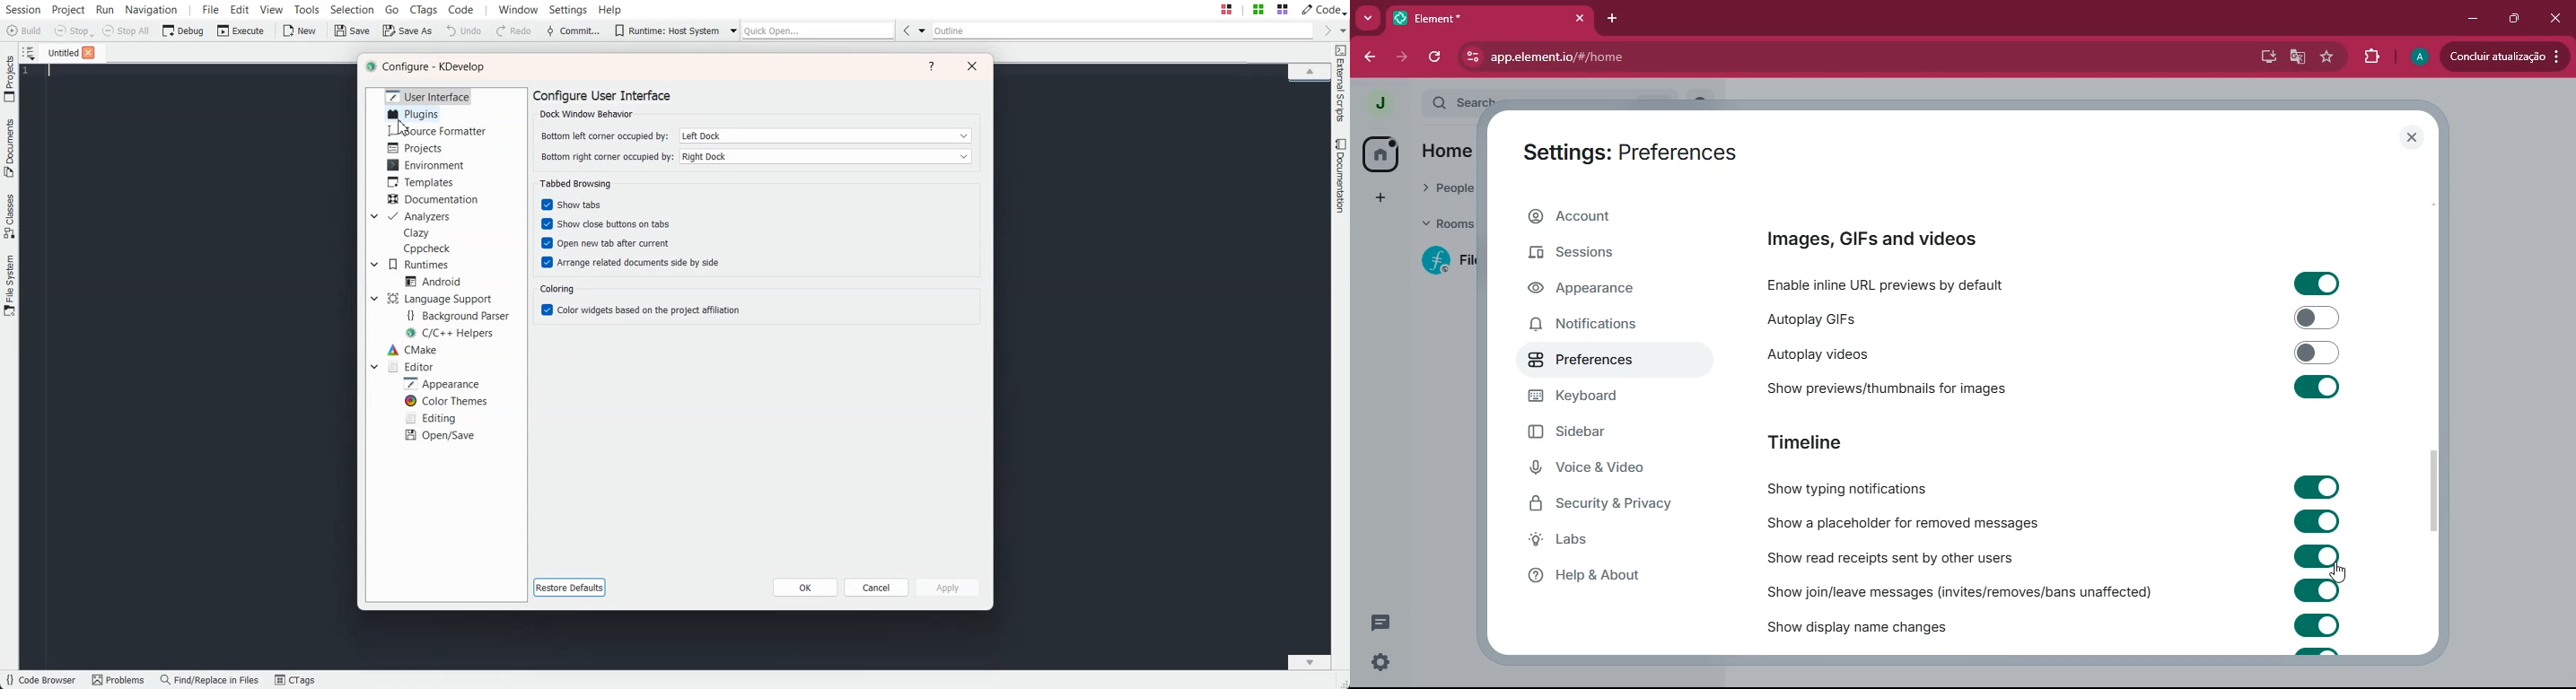 The width and height of the screenshot is (2576, 700). I want to click on Color widgets based on the project affiliation, so click(639, 309).